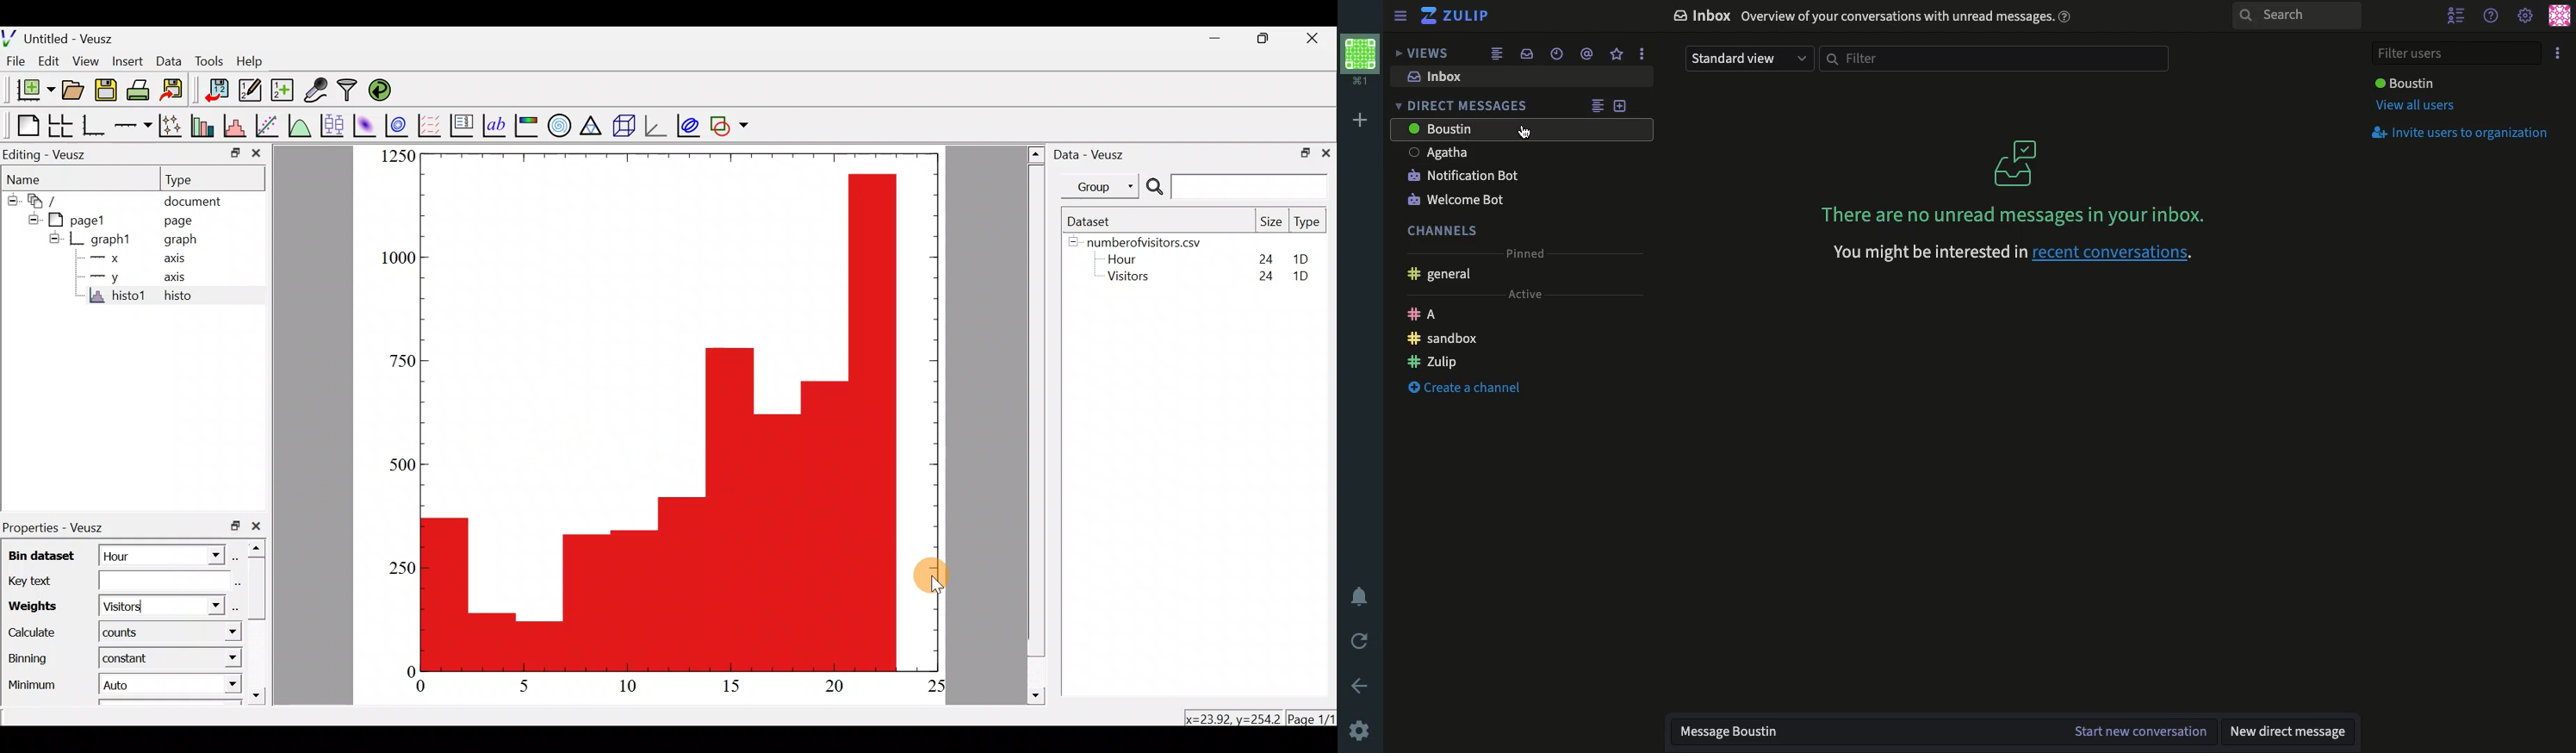 The width and height of the screenshot is (2576, 756). Describe the element at coordinates (256, 154) in the screenshot. I see `close` at that location.